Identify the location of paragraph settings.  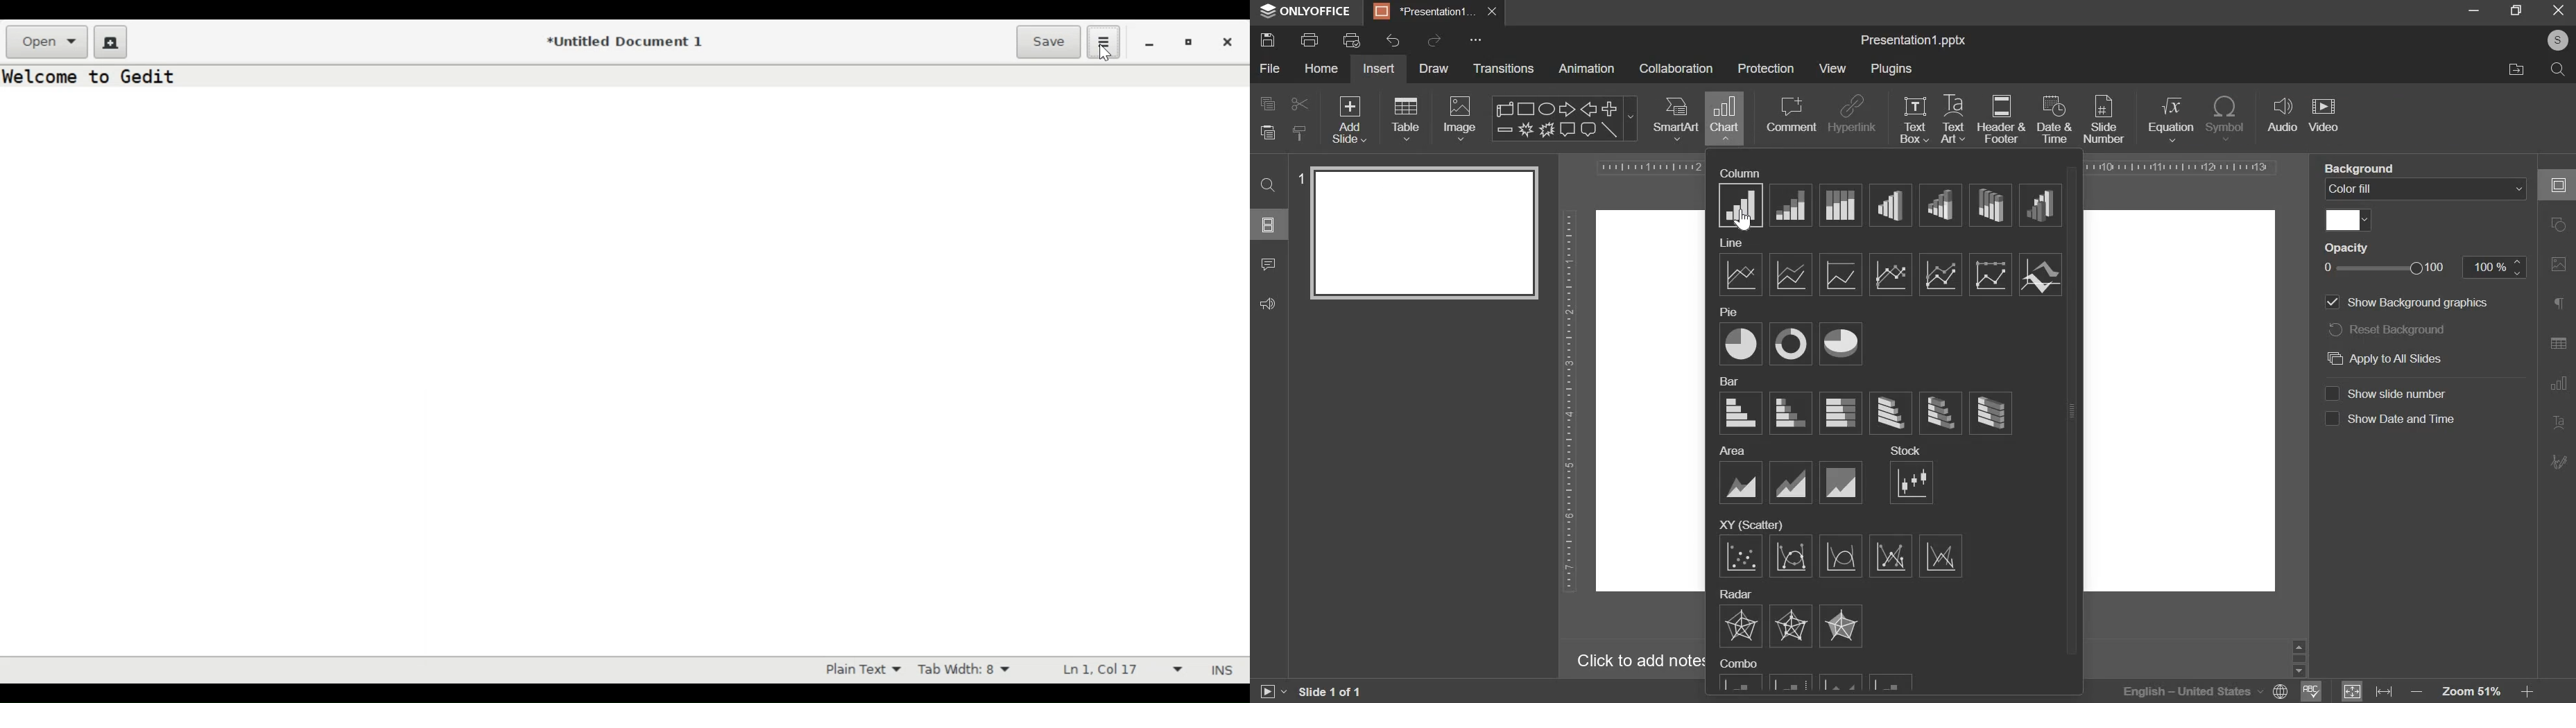
(2559, 304).